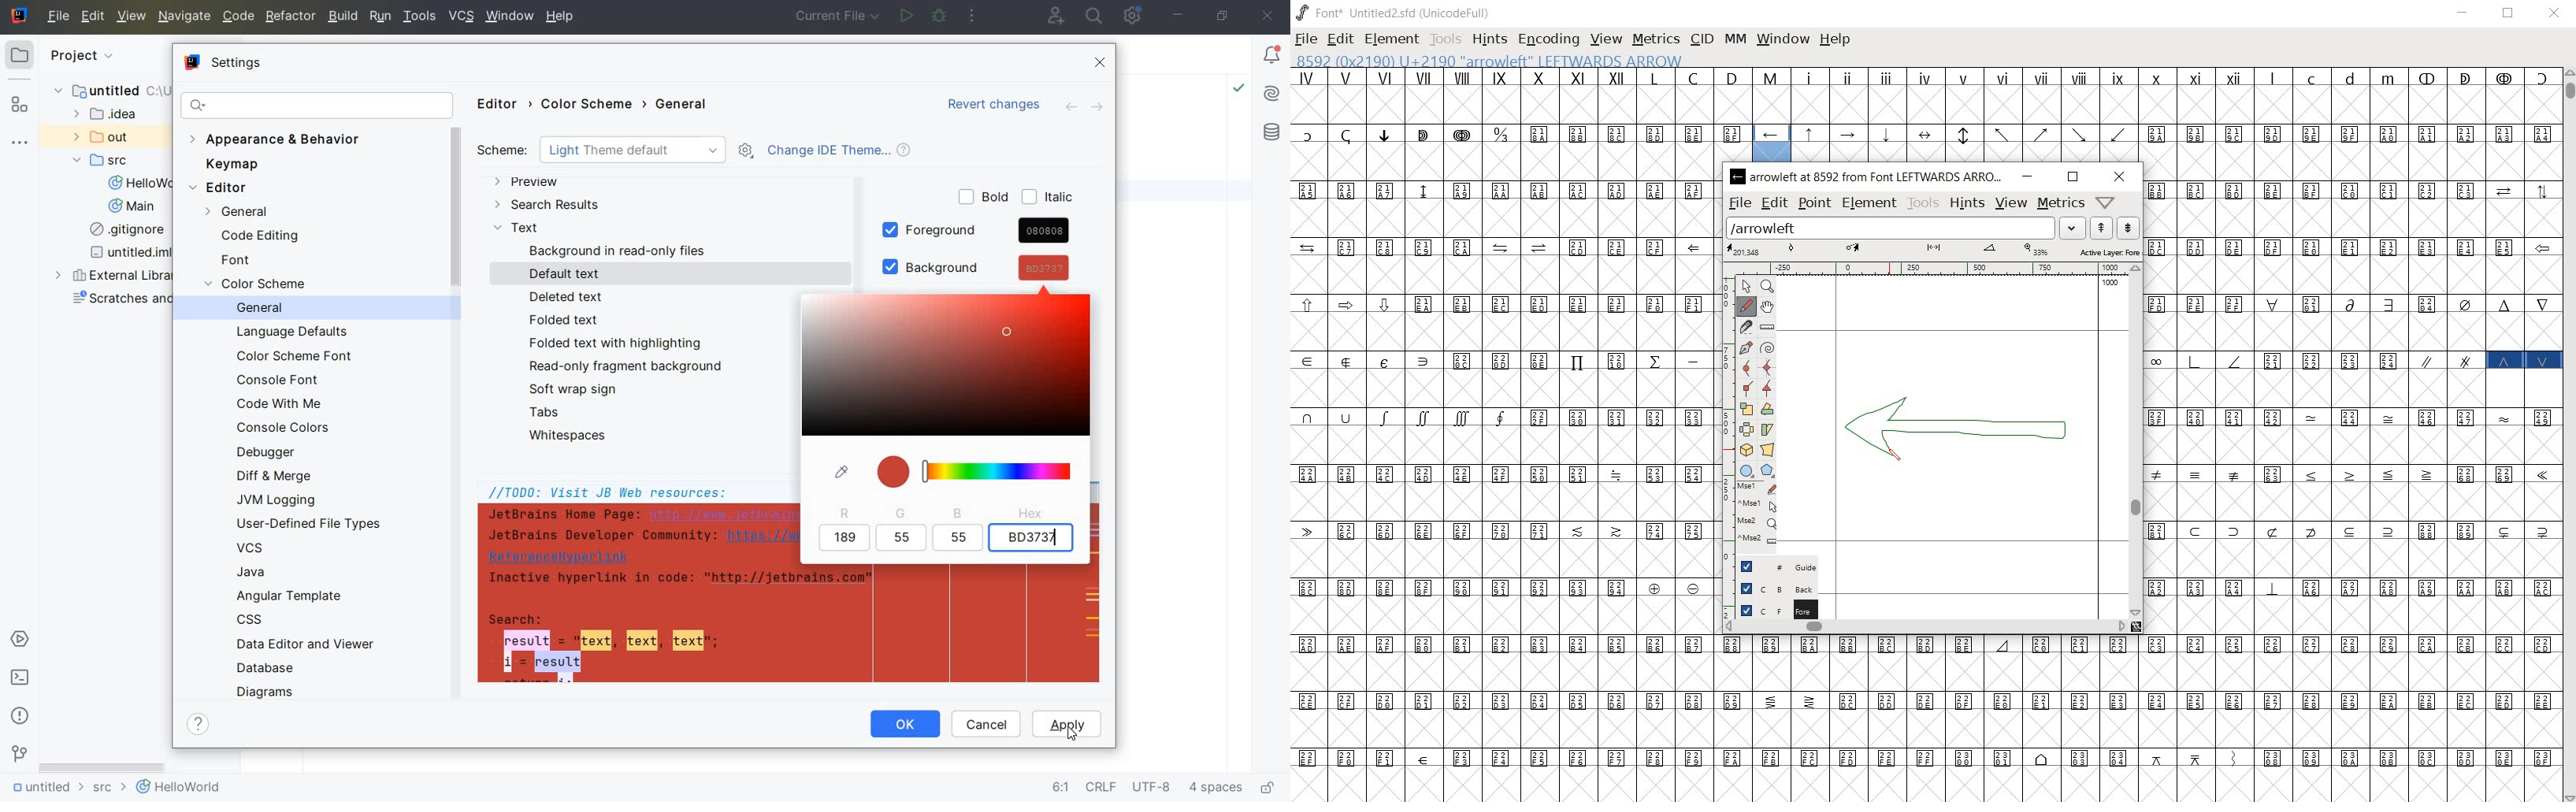  I want to click on Magnify, so click(1768, 287).